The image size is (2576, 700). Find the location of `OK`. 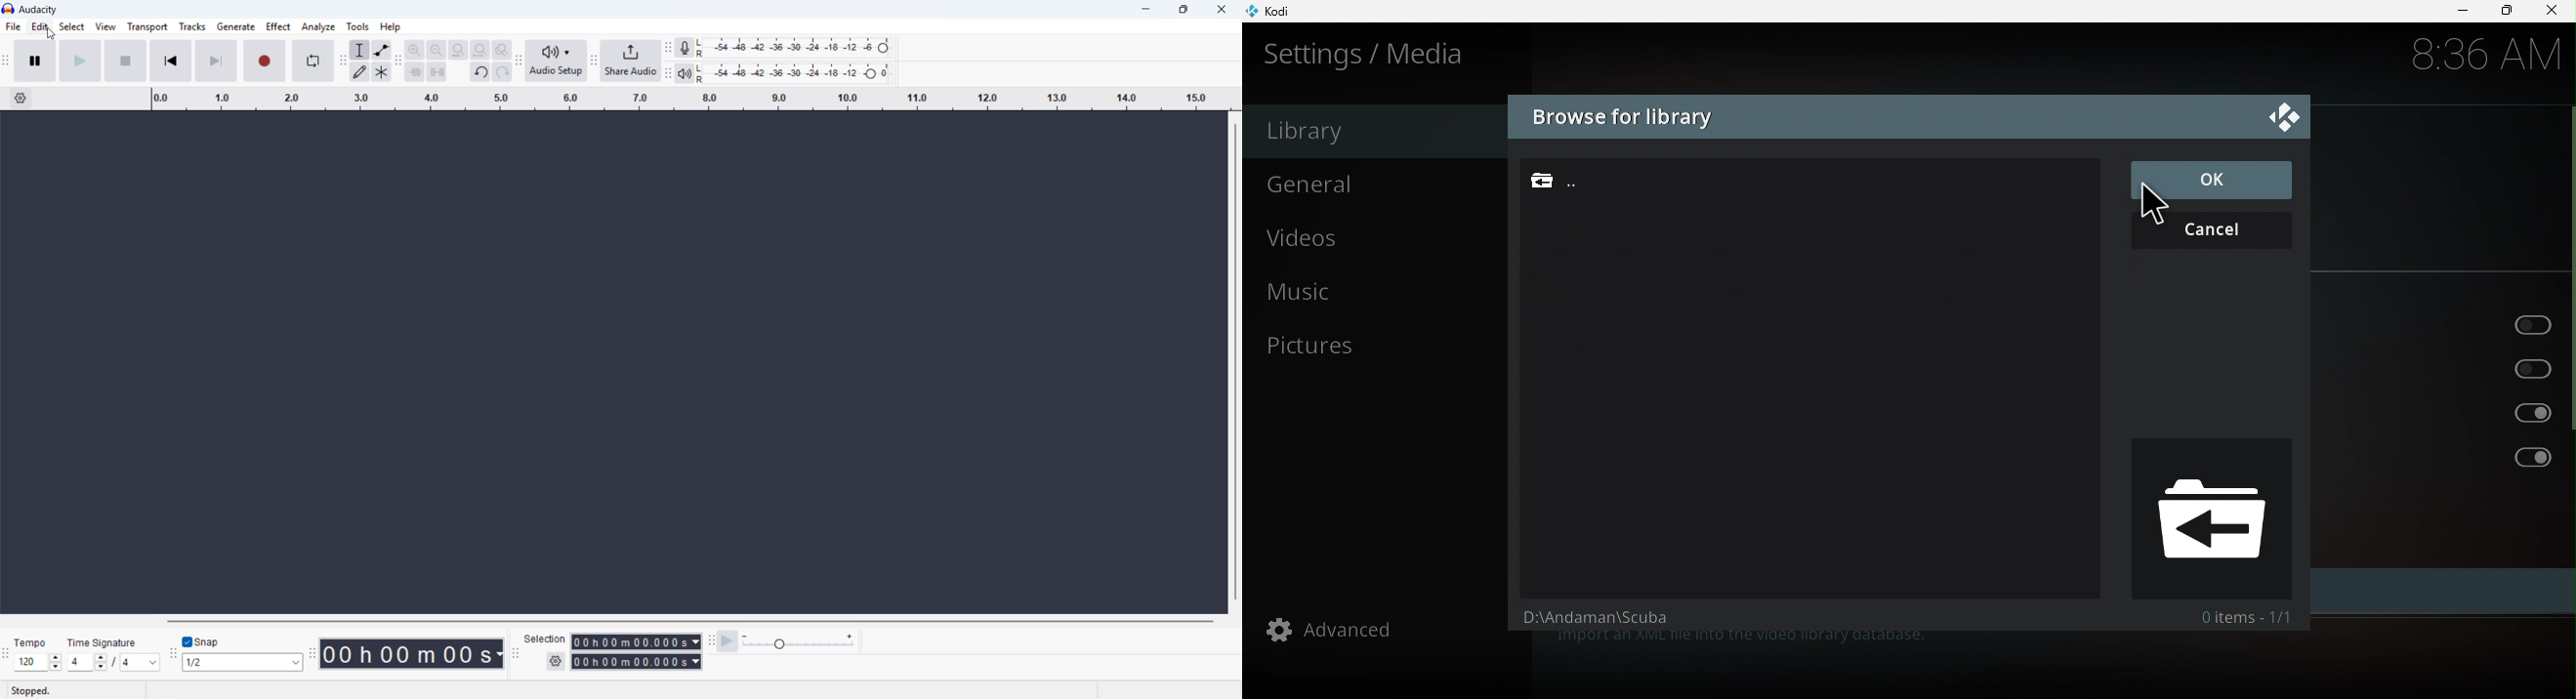

OK is located at coordinates (2208, 181).